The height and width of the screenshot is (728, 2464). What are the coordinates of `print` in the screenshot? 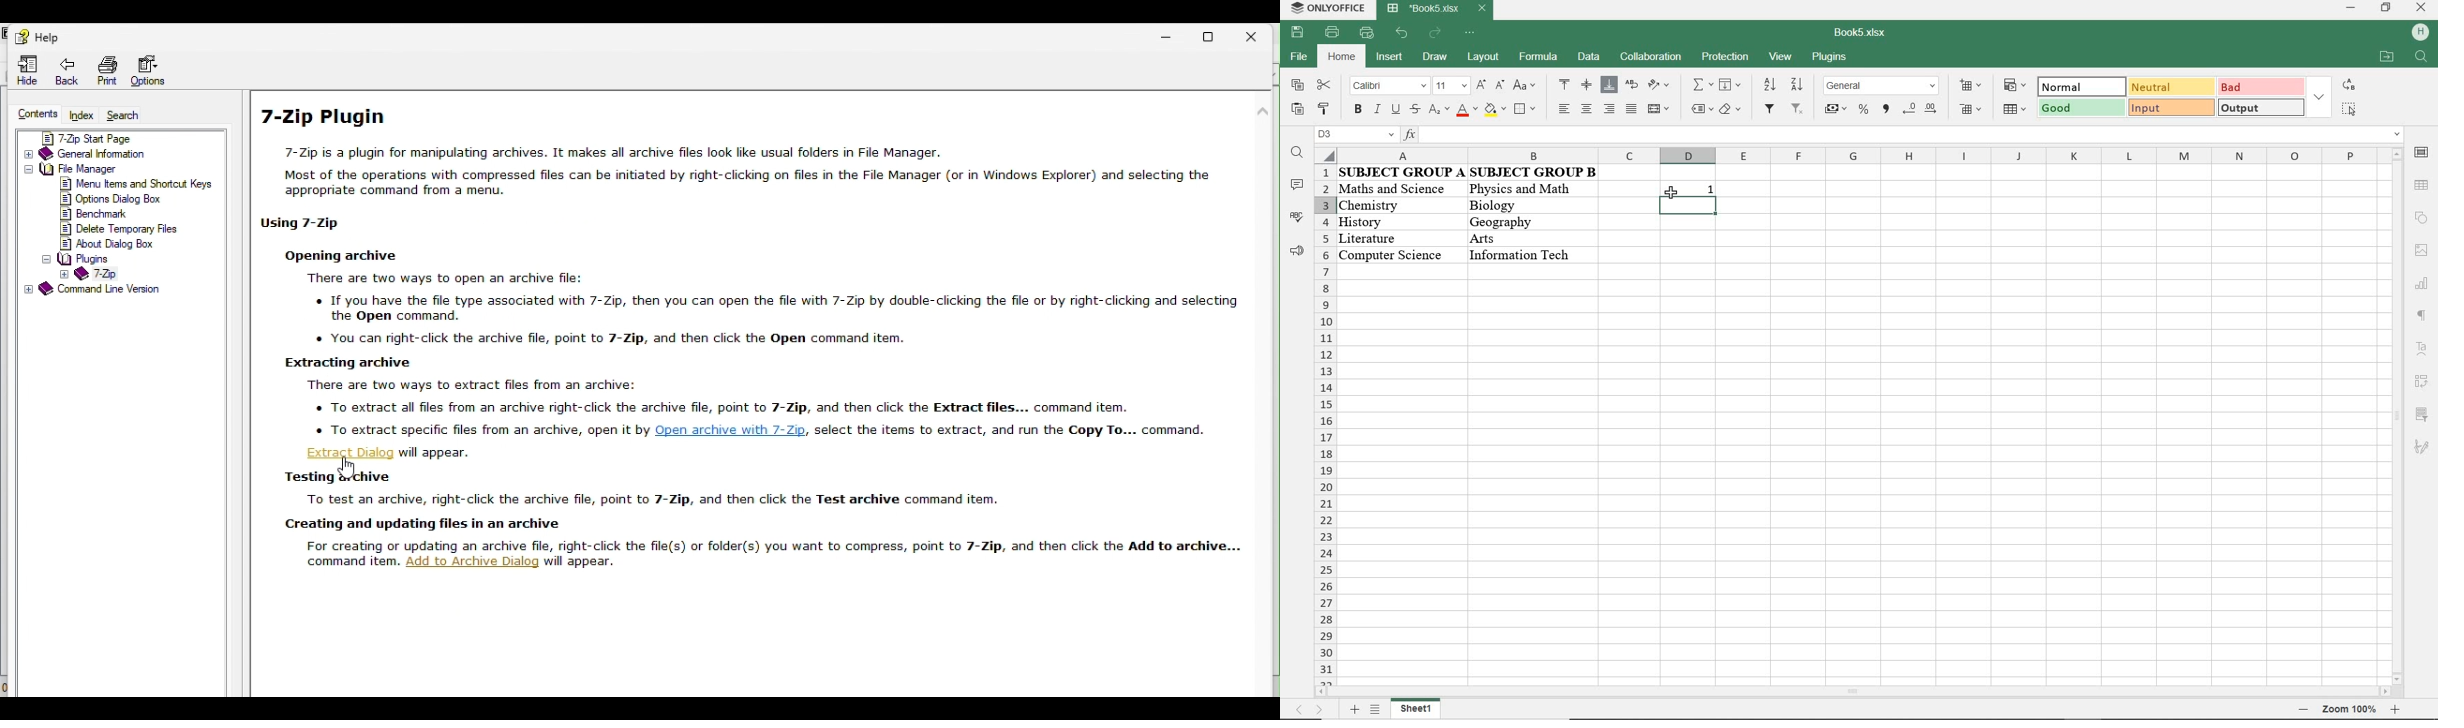 It's located at (104, 70).